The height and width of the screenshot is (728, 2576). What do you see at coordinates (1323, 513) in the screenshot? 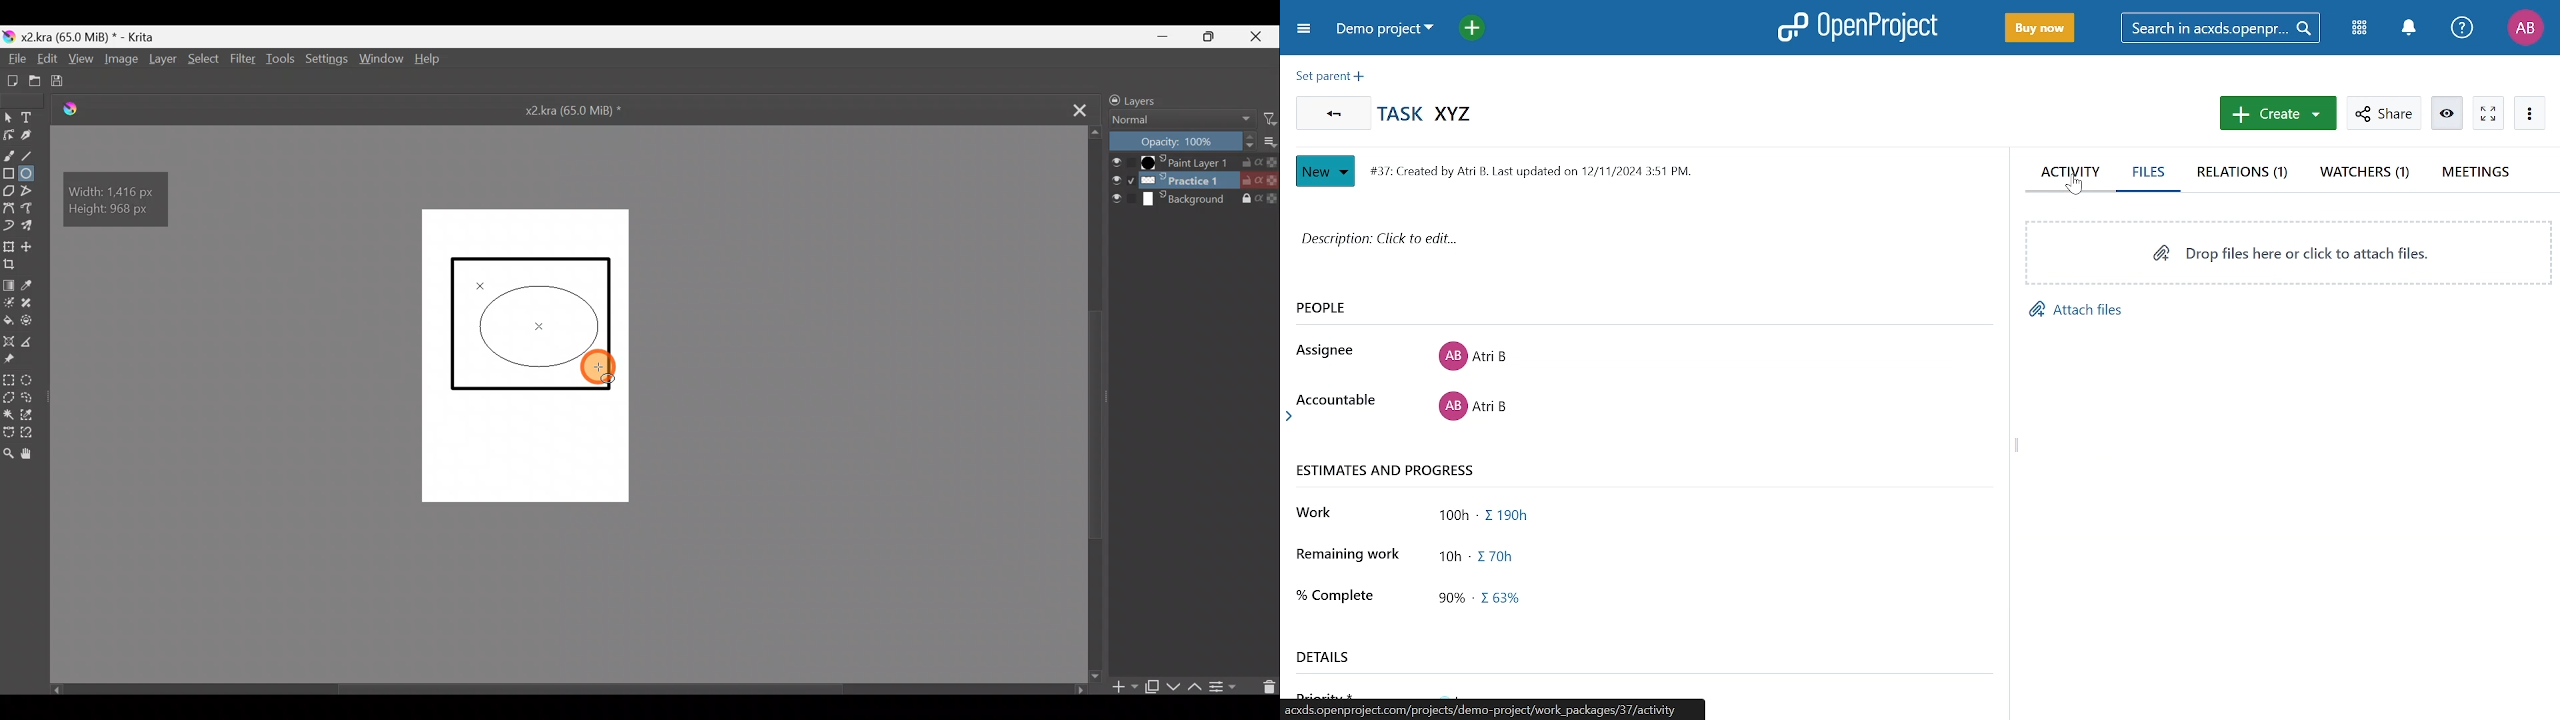
I see `Work` at bounding box center [1323, 513].